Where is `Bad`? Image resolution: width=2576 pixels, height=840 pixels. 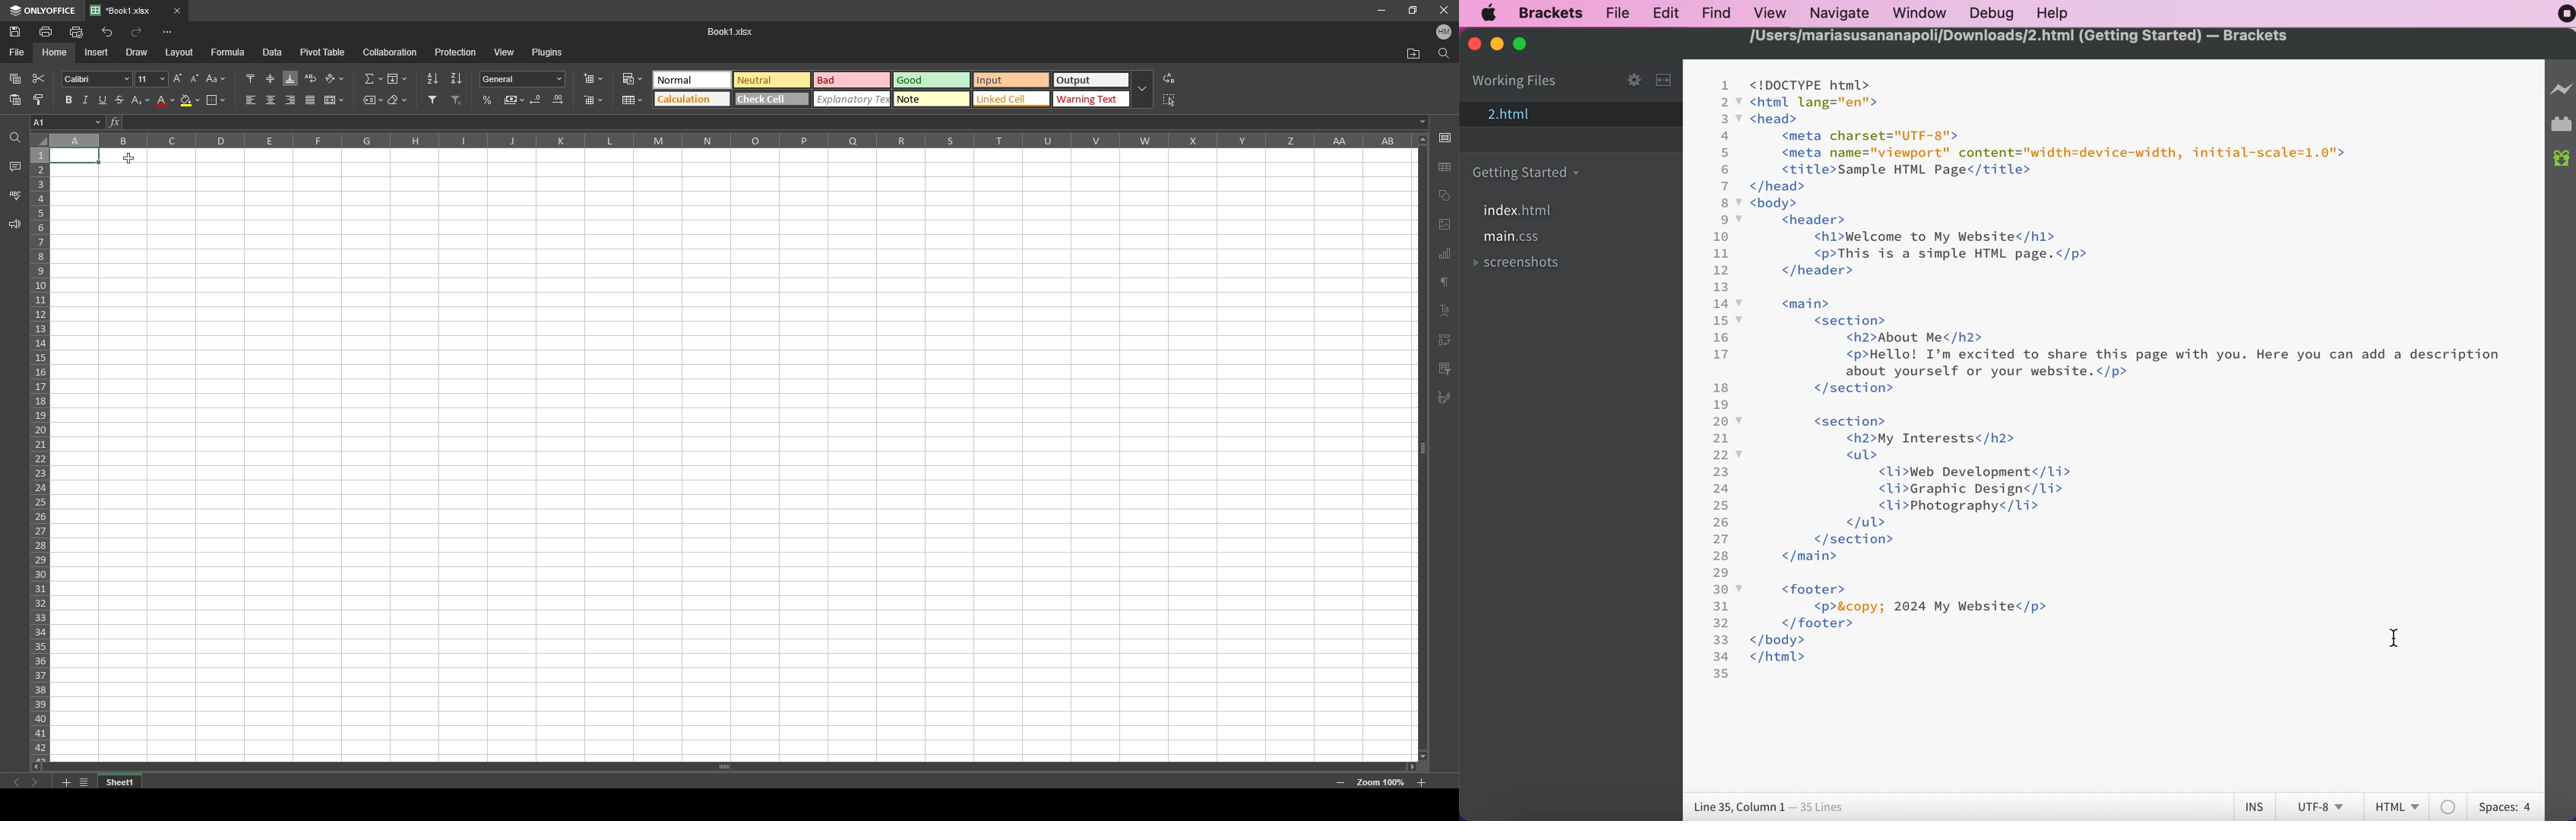 Bad is located at coordinates (851, 79).